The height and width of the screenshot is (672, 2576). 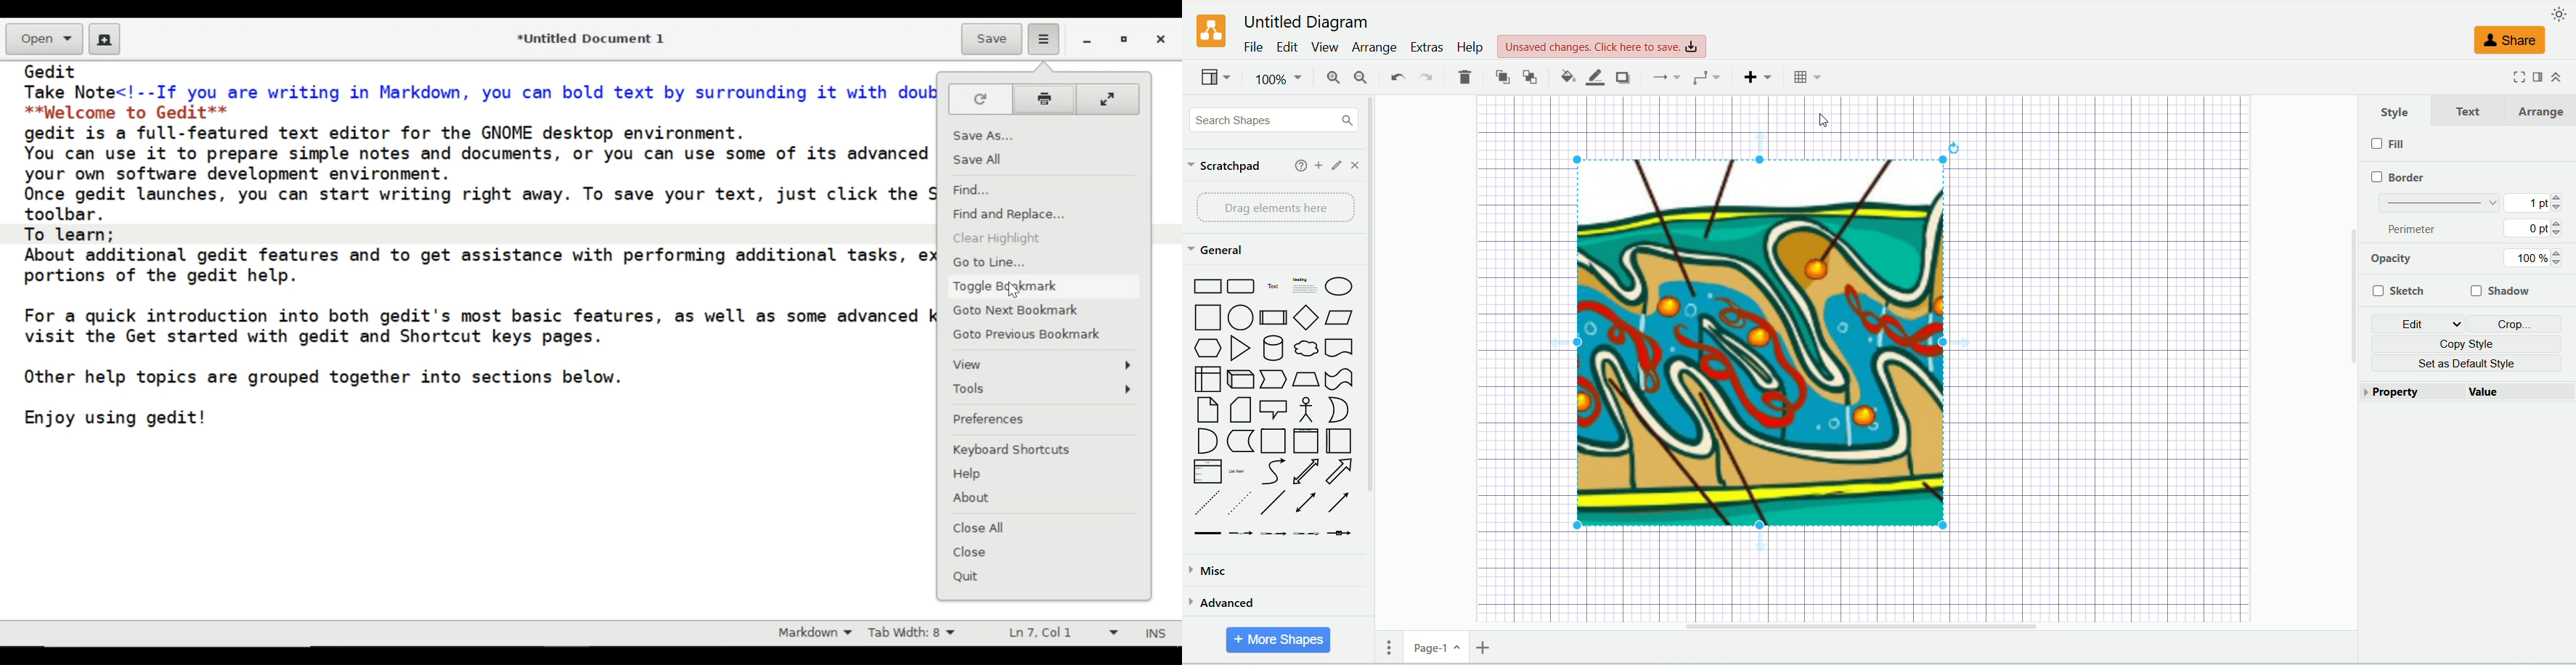 What do you see at coordinates (2390, 144) in the screenshot?
I see `fill` at bounding box center [2390, 144].